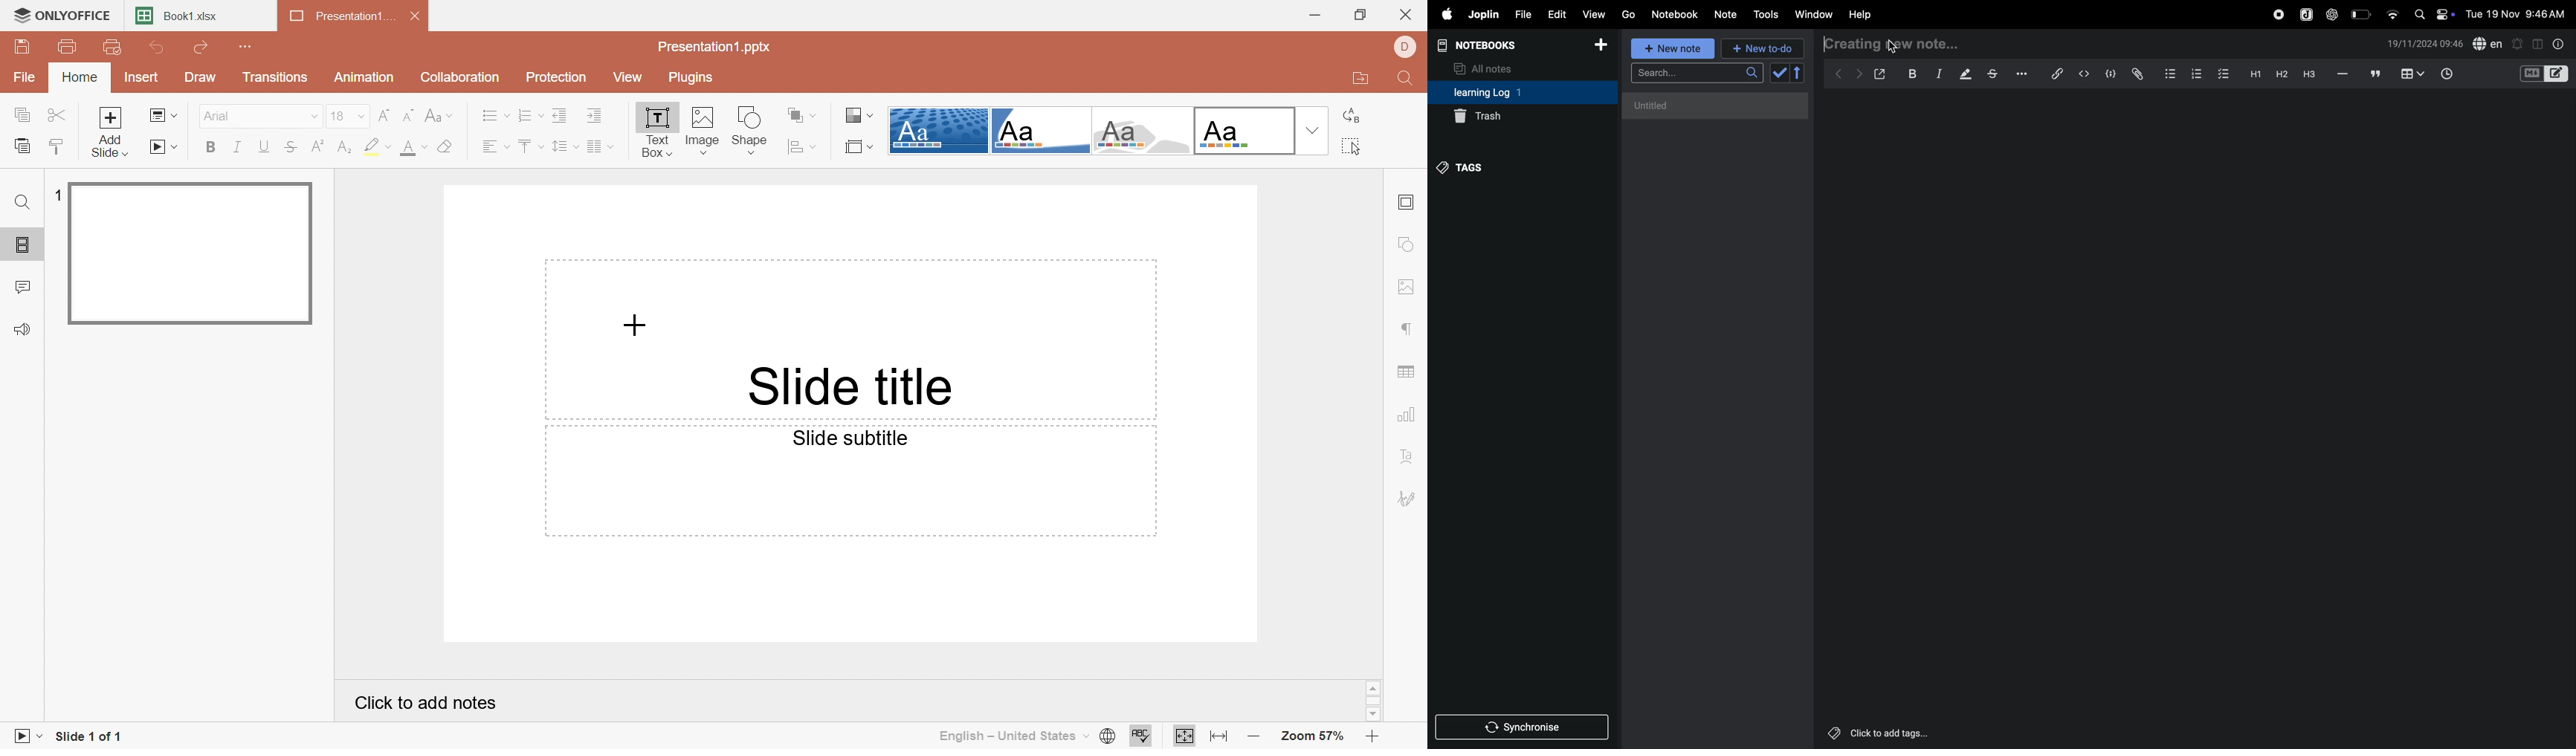 The width and height of the screenshot is (2576, 756). I want to click on apple widgets, so click(2432, 13).